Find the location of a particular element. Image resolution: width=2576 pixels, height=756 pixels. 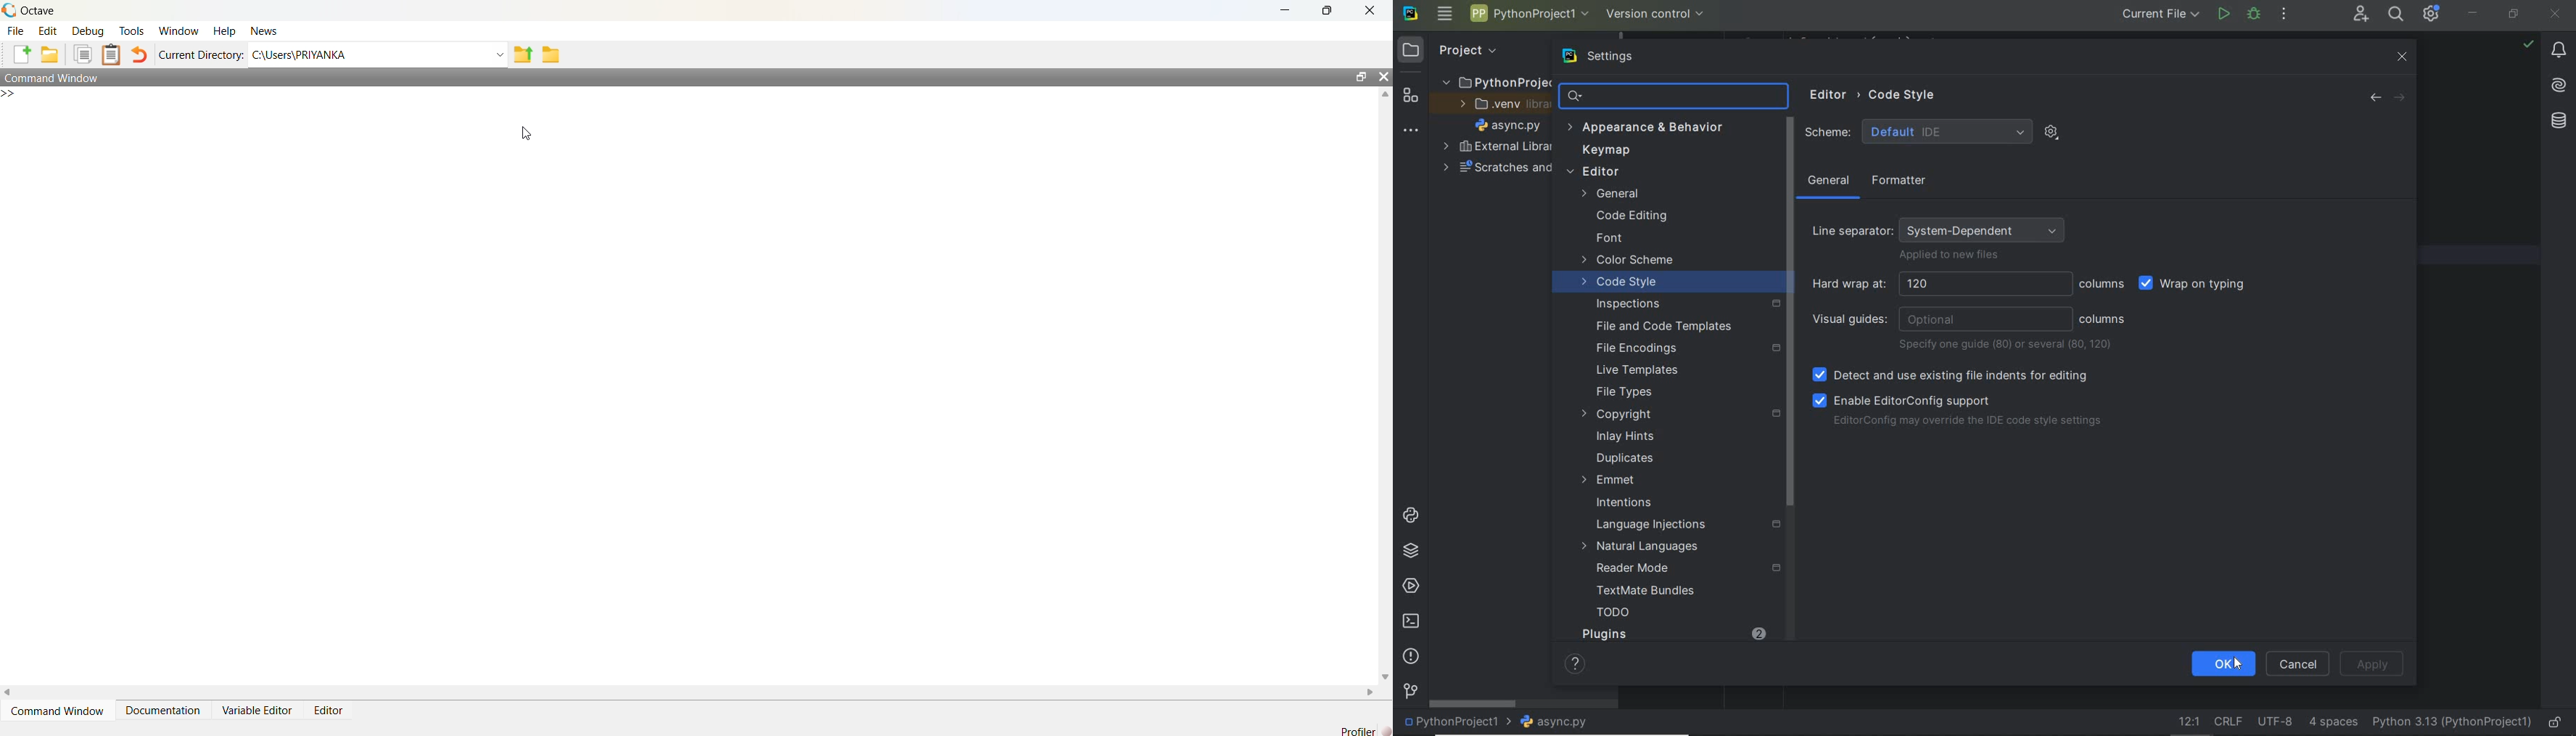

wrap on typing is located at coordinates (2197, 286).